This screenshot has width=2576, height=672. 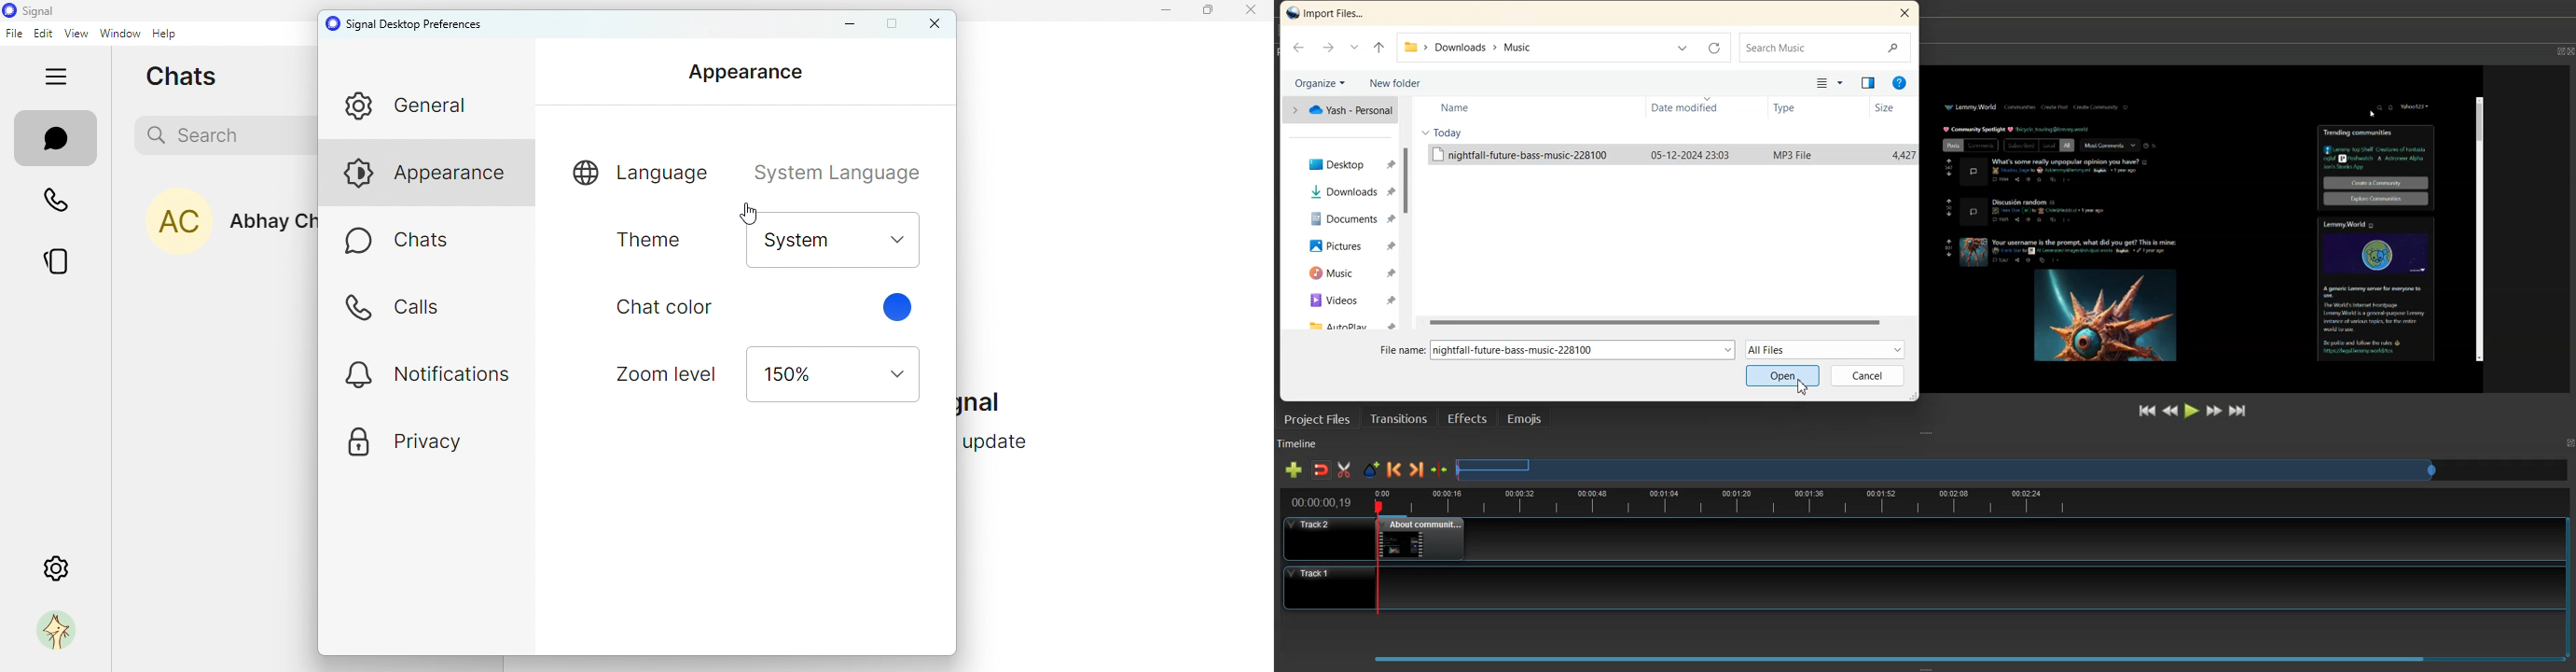 What do you see at coordinates (1339, 110) in the screenshot?
I see `one Drive` at bounding box center [1339, 110].